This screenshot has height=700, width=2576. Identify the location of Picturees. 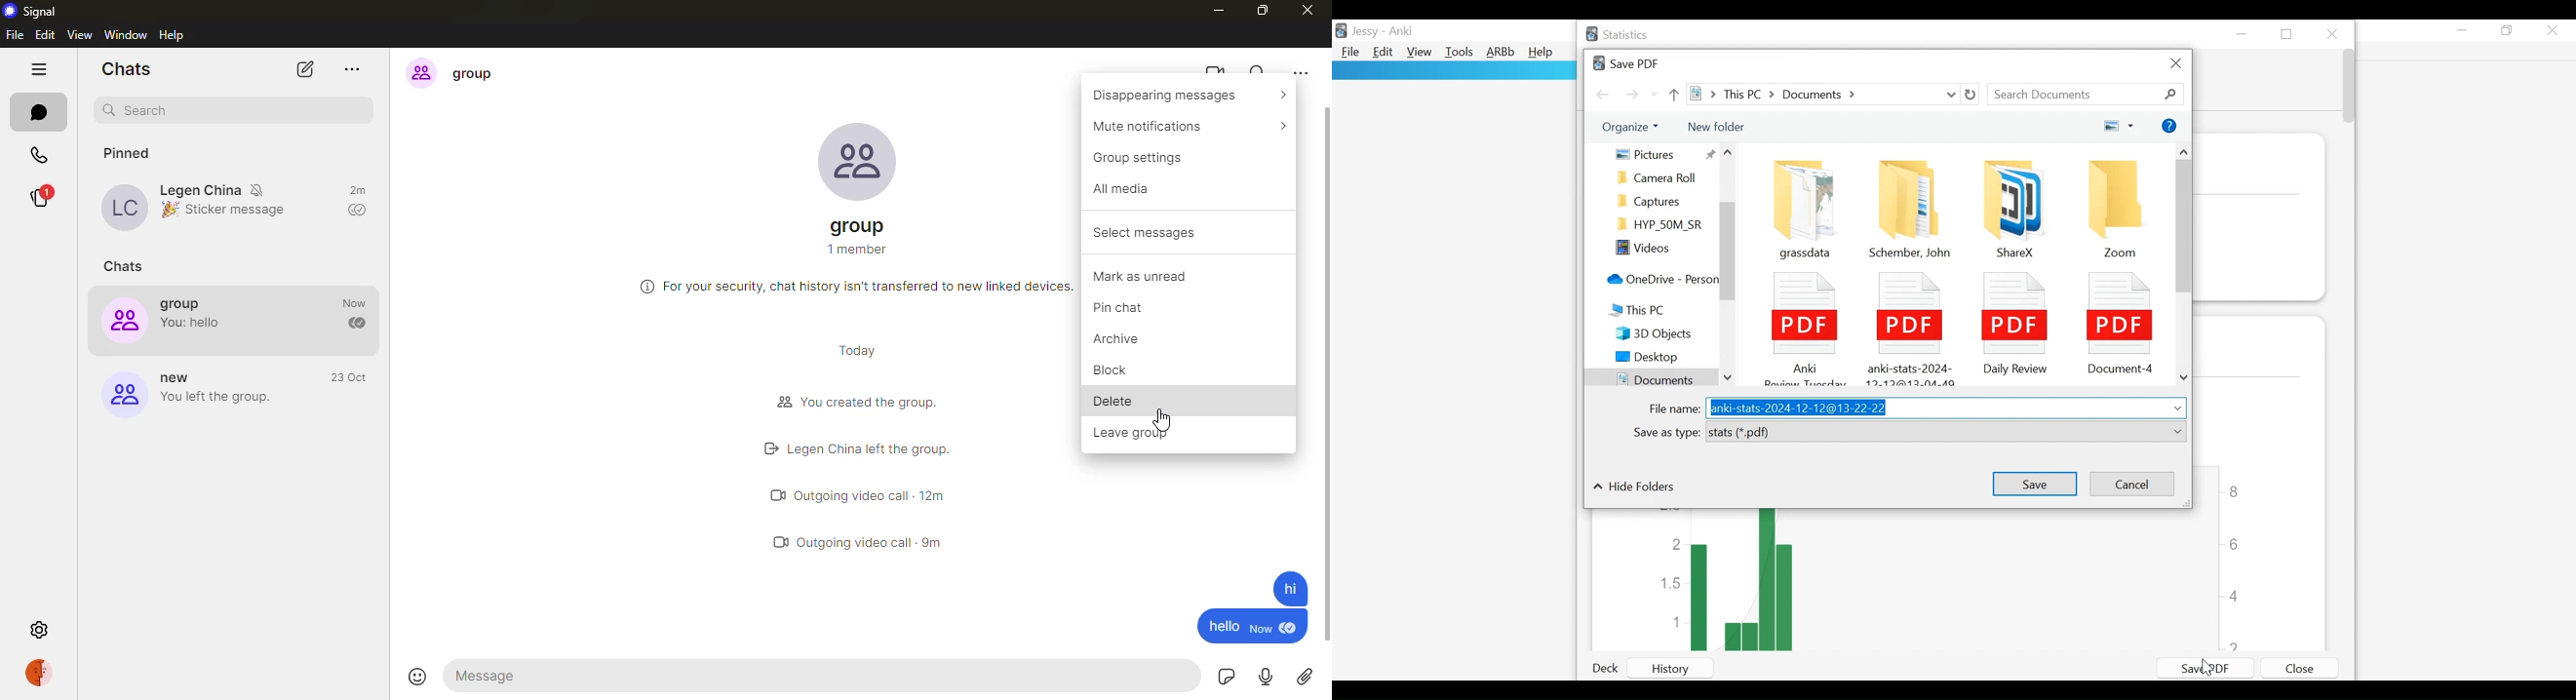
(1664, 154).